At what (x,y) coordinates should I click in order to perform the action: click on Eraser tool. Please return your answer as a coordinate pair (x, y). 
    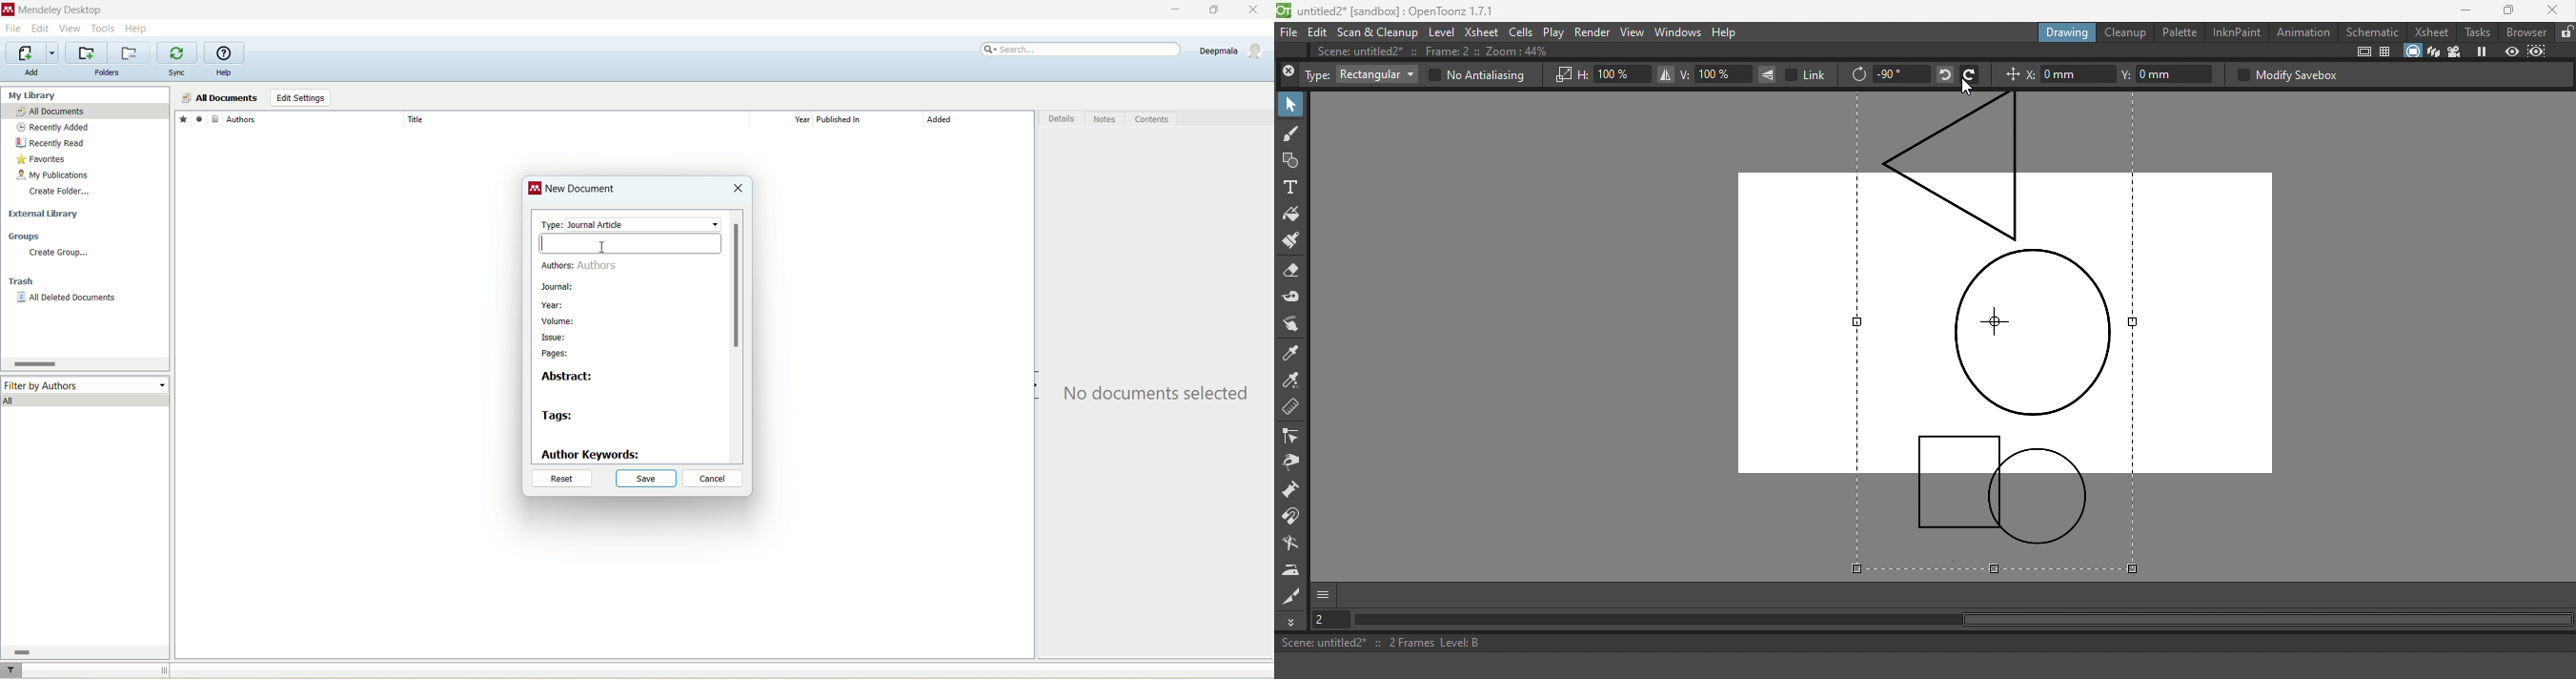
    Looking at the image, I should click on (1295, 271).